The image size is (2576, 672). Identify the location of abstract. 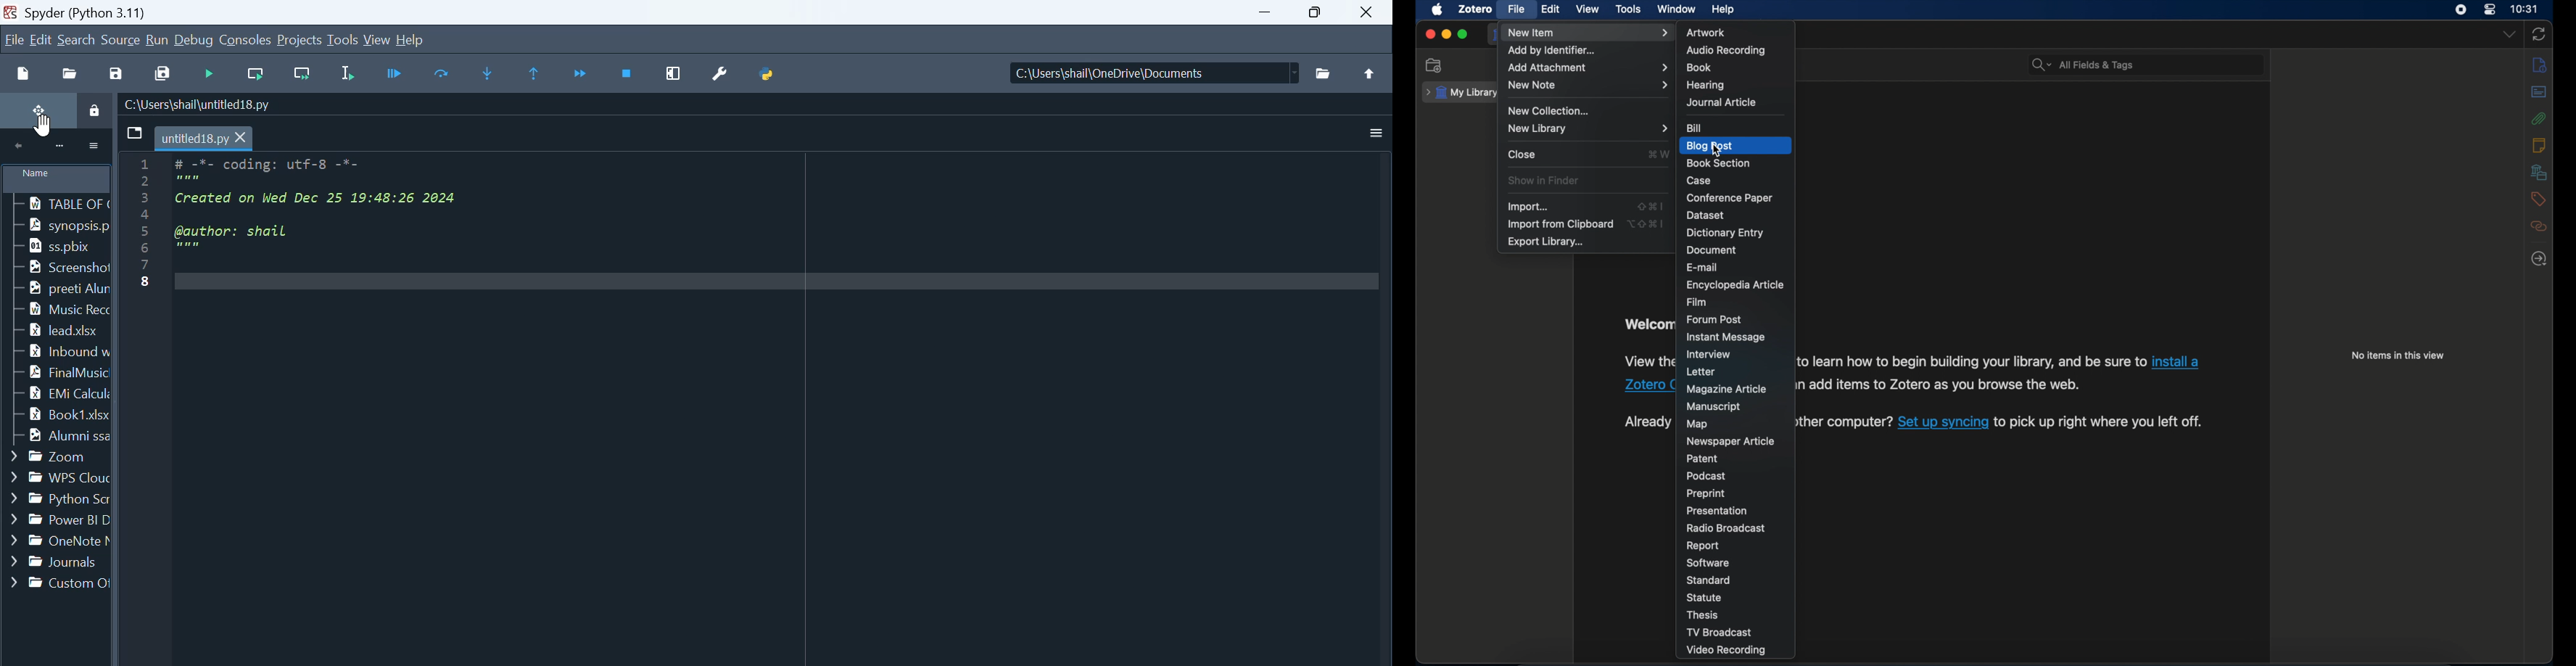
(2539, 92).